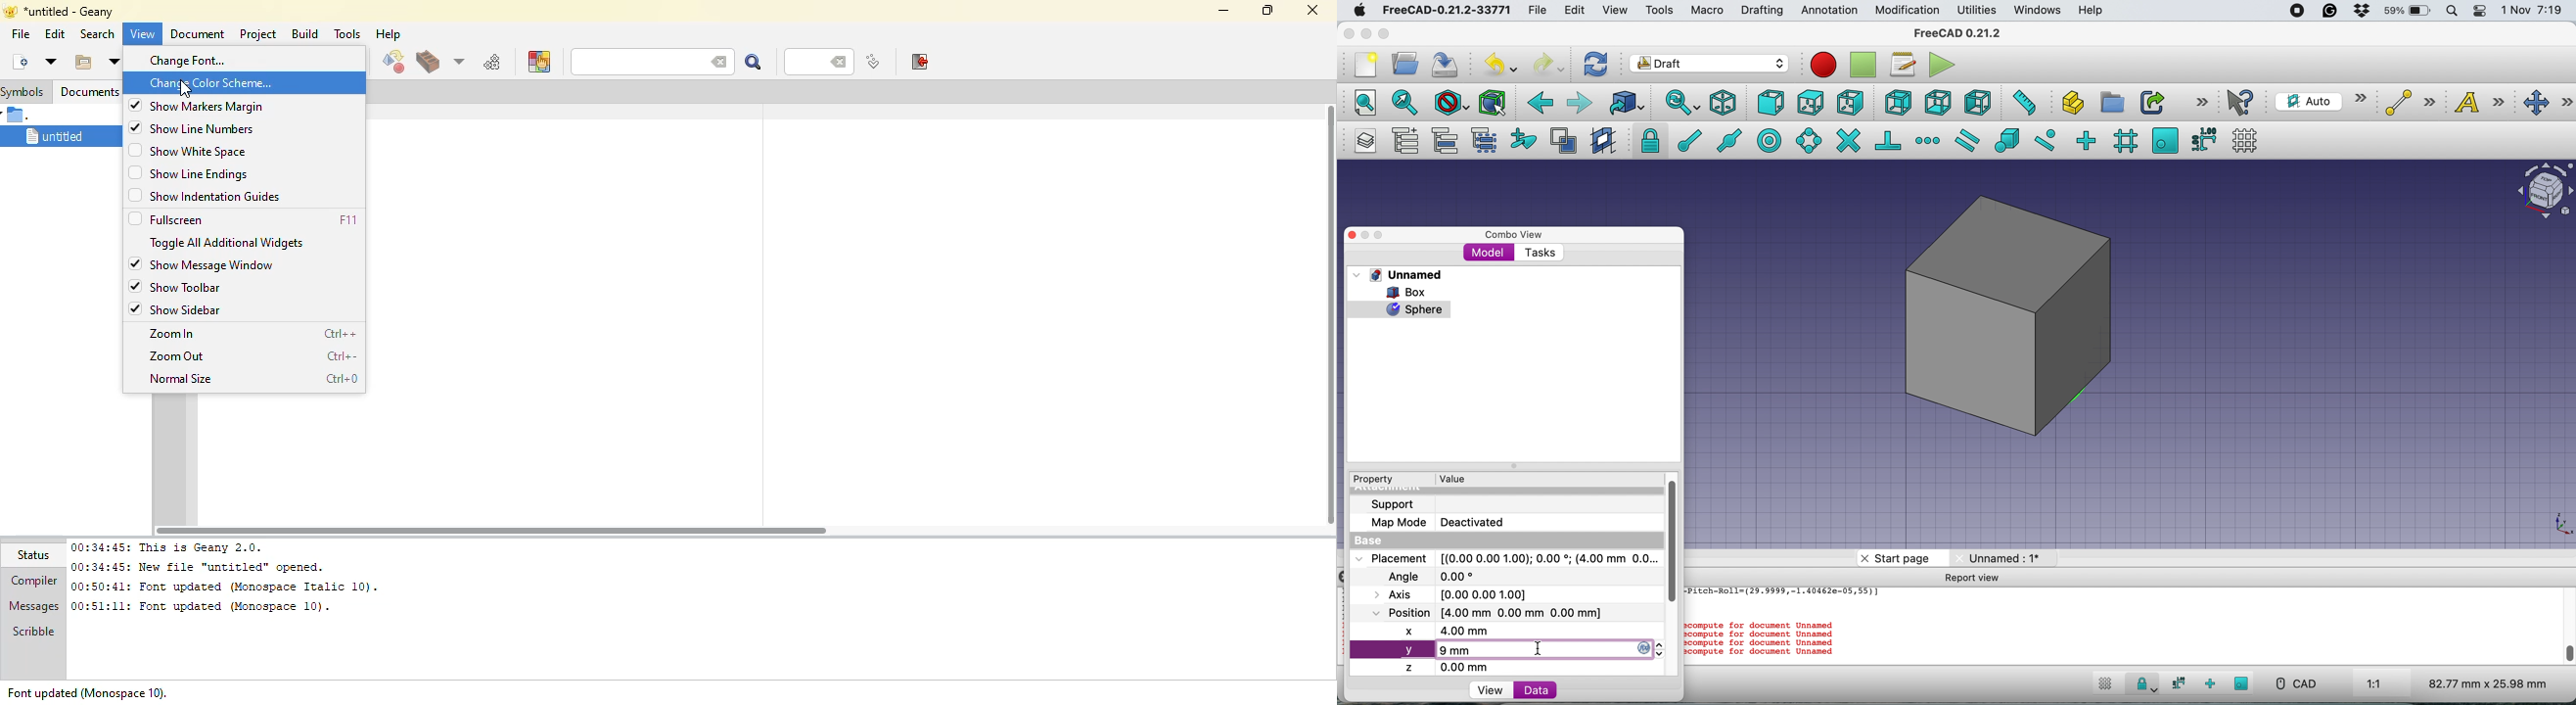 The width and height of the screenshot is (2576, 728). What do you see at coordinates (1455, 633) in the screenshot?
I see `new x axis value` at bounding box center [1455, 633].